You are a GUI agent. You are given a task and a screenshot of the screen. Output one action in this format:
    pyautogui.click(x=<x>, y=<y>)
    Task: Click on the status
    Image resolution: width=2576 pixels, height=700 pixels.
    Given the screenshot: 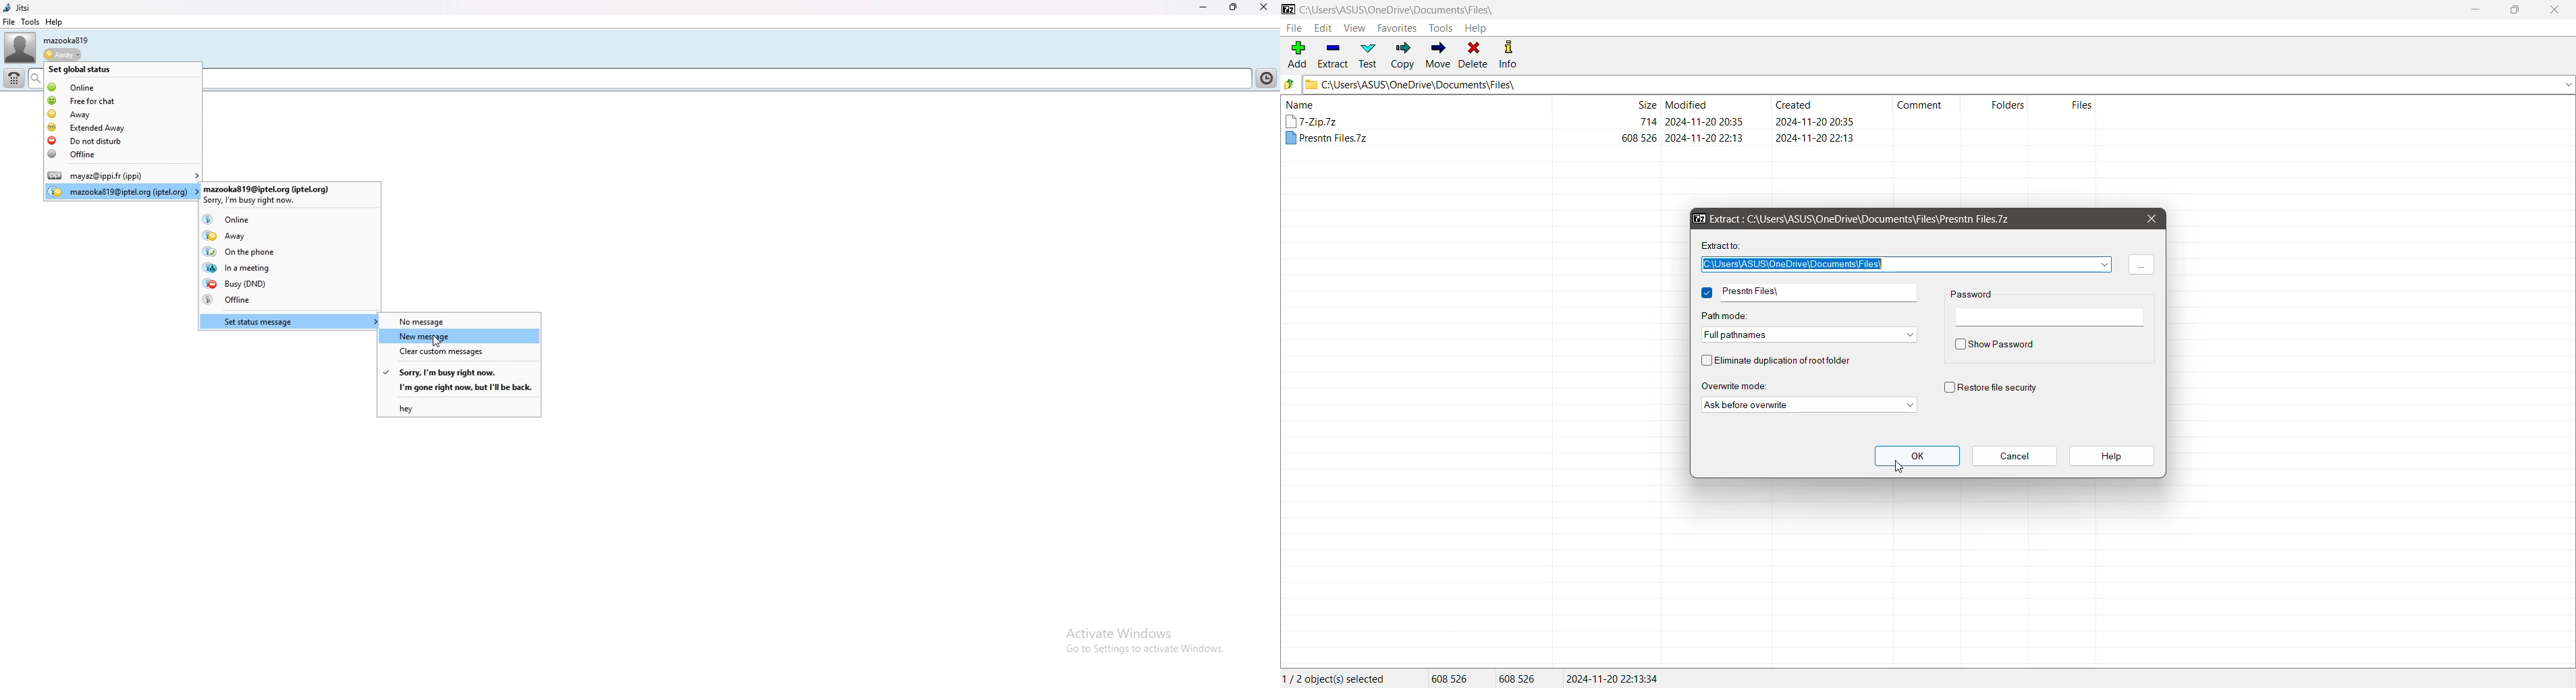 What is the action you would take?
    pyautogui.click(x=61, y=55)
    